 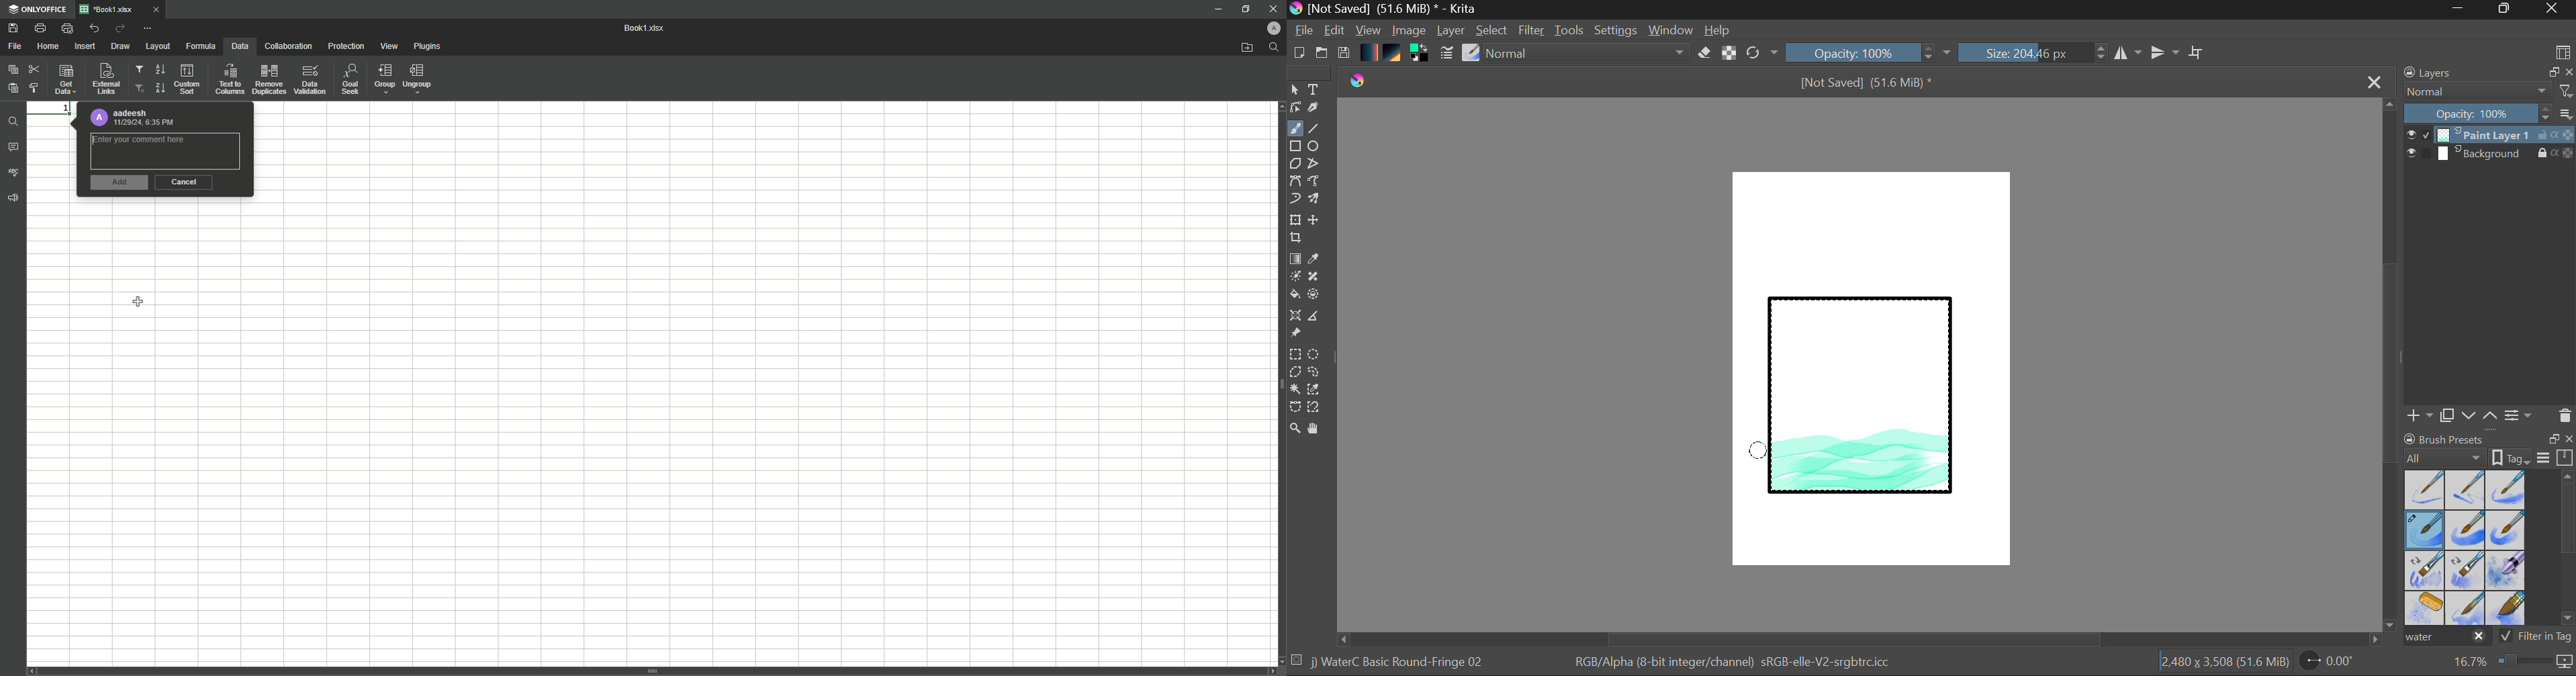 What do you see at coordinates (1731, 663) in the screenshot?
I see `Color Information` at bounding box center [1731, 663].